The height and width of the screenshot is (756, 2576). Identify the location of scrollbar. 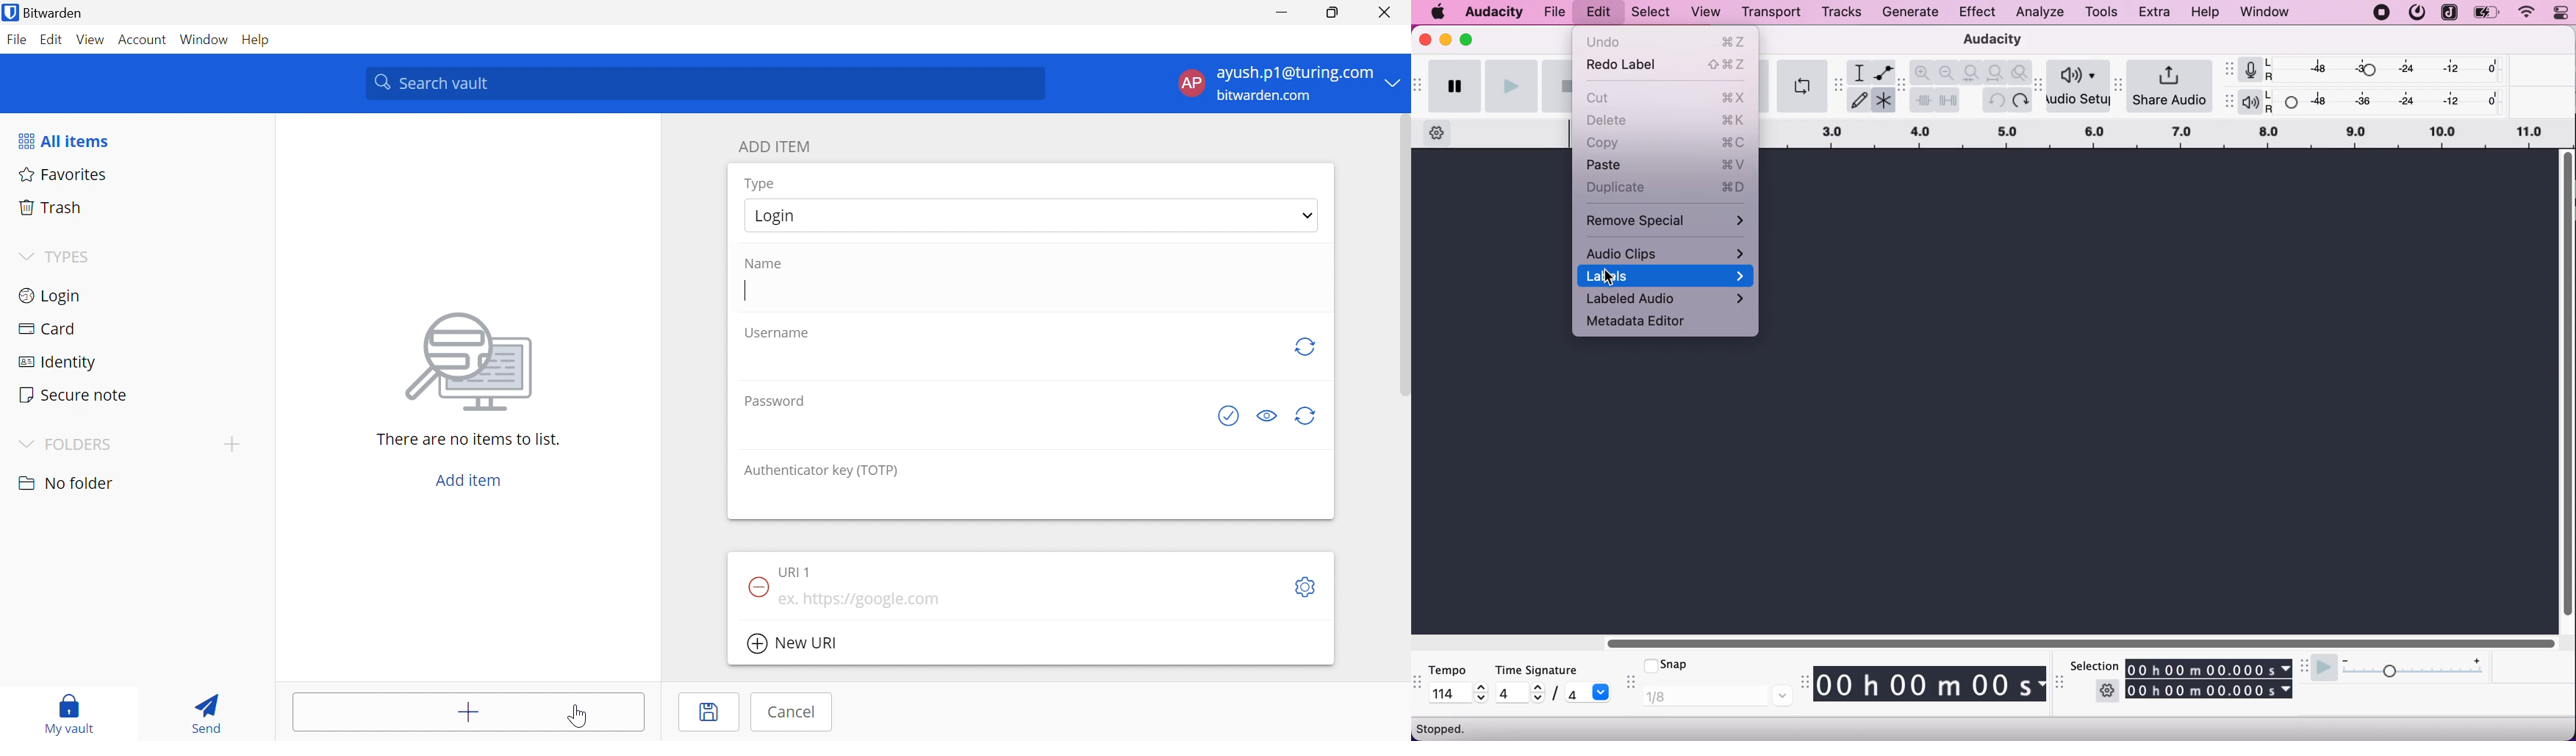
(1402, 255).